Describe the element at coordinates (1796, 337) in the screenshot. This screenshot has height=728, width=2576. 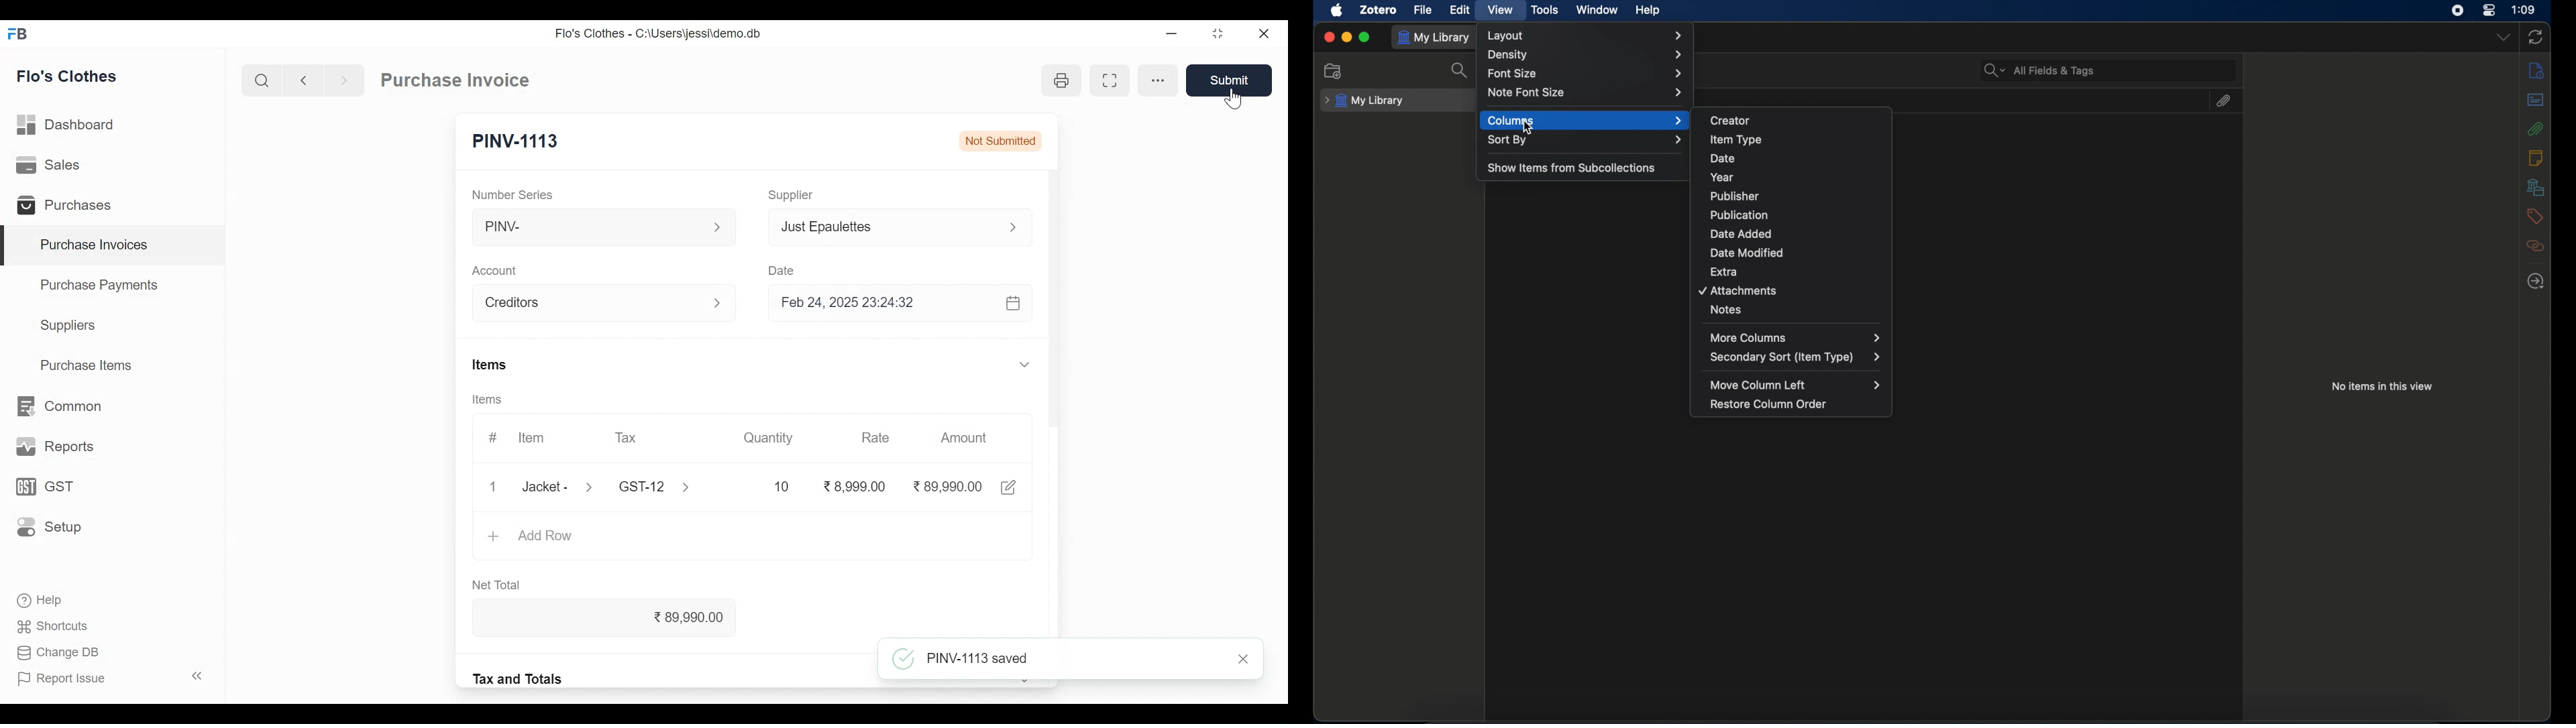
I see `more columns` at that location.